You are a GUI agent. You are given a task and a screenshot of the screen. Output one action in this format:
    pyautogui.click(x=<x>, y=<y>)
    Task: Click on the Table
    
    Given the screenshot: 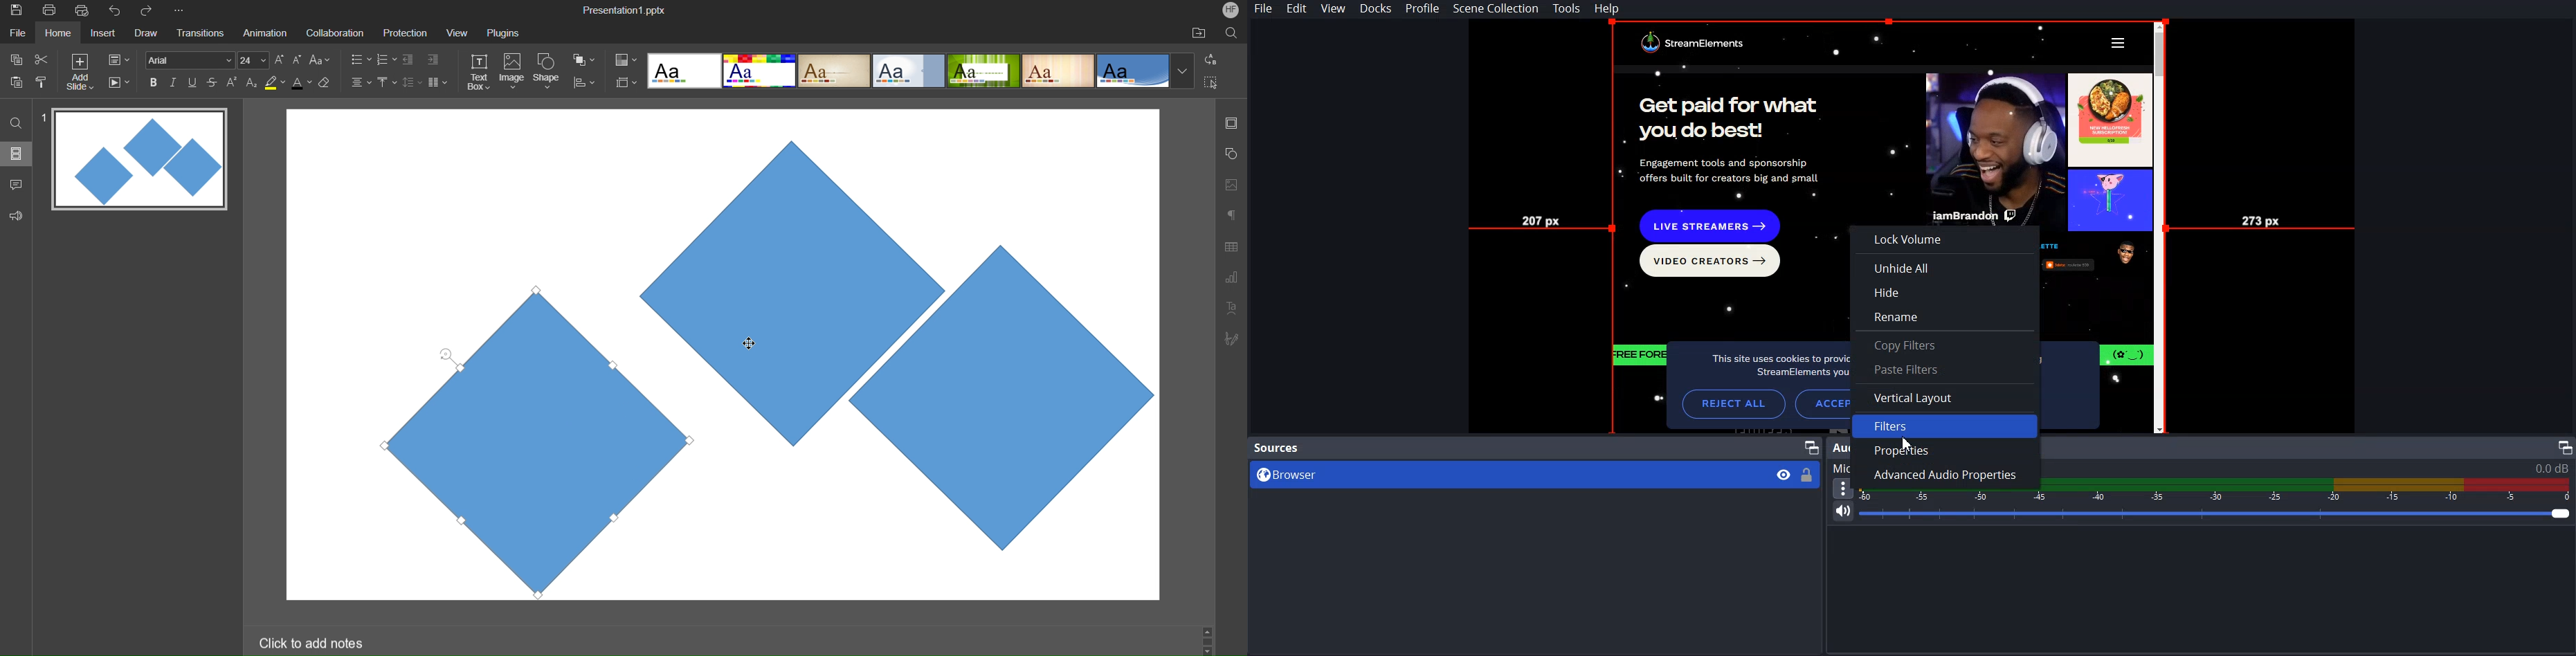 What is the action you would take?
    pyautogui.click(x=1232, y=246)
    